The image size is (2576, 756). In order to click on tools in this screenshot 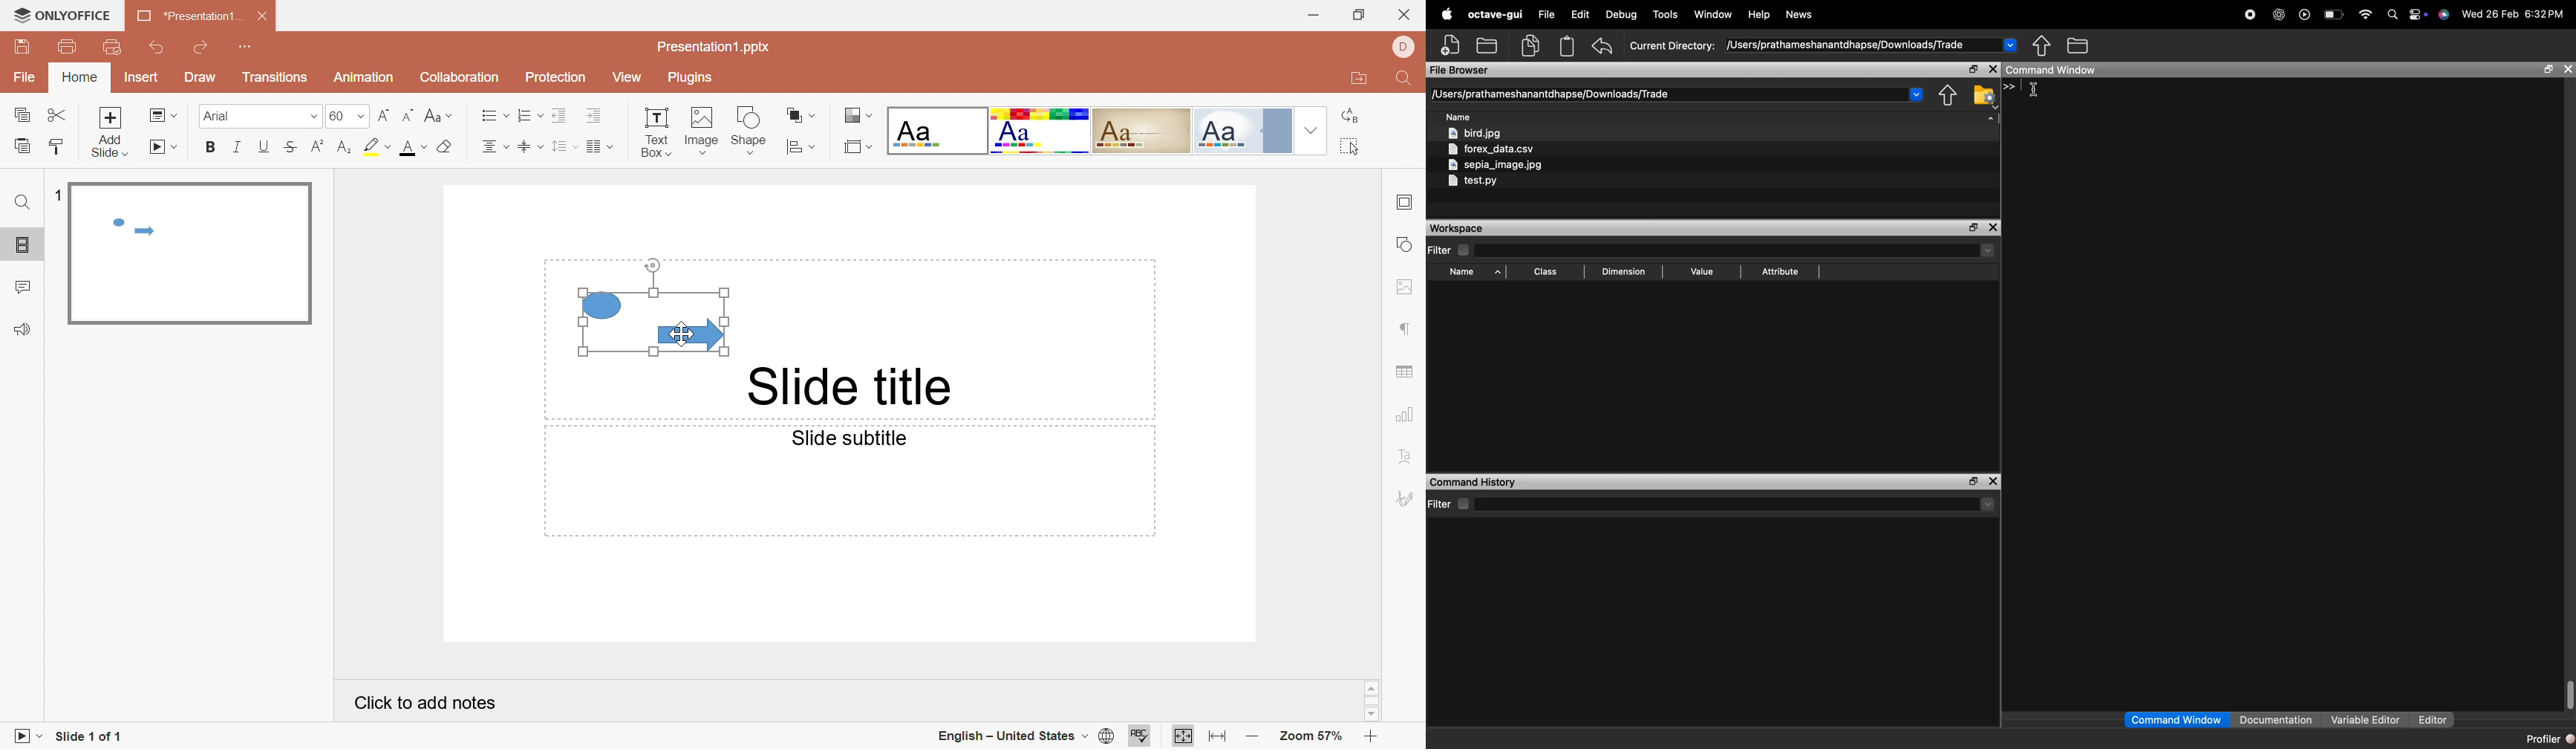, I will do `click(1667, 16)`.